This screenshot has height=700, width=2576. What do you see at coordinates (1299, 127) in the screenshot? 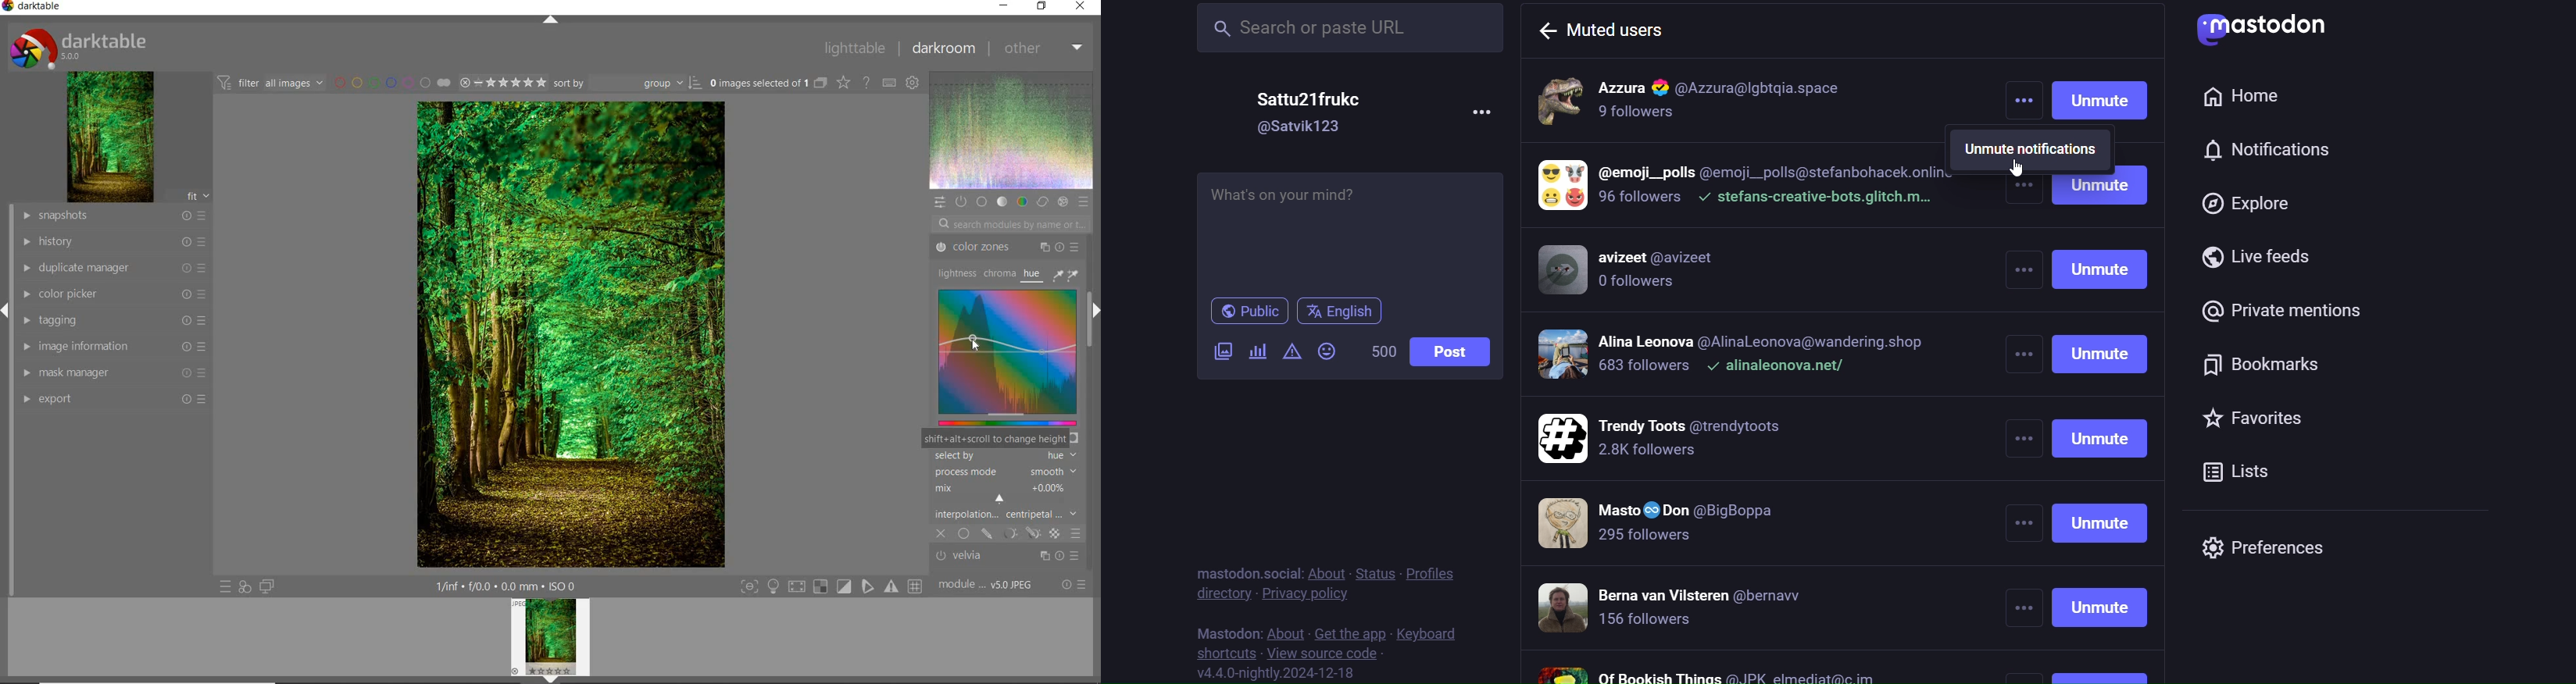
I see `id` at bounding box center [1299, 127].